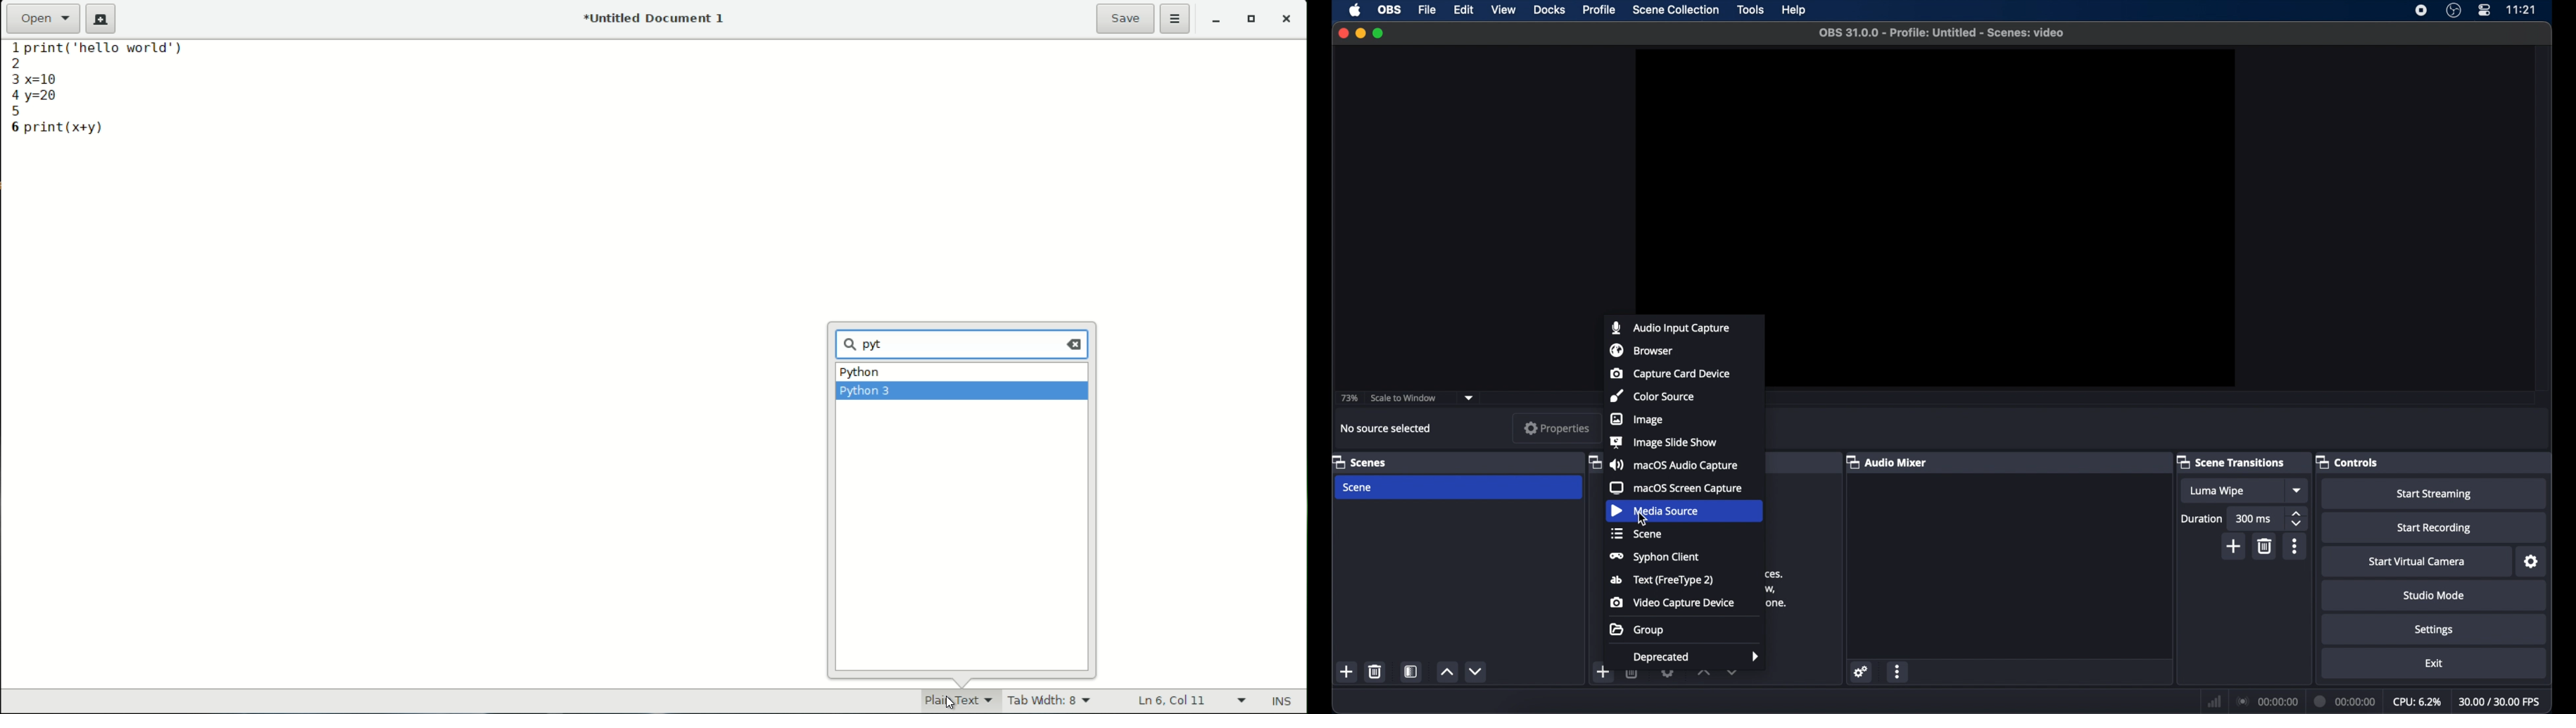  I want to click on exit, so click(2434, 663).